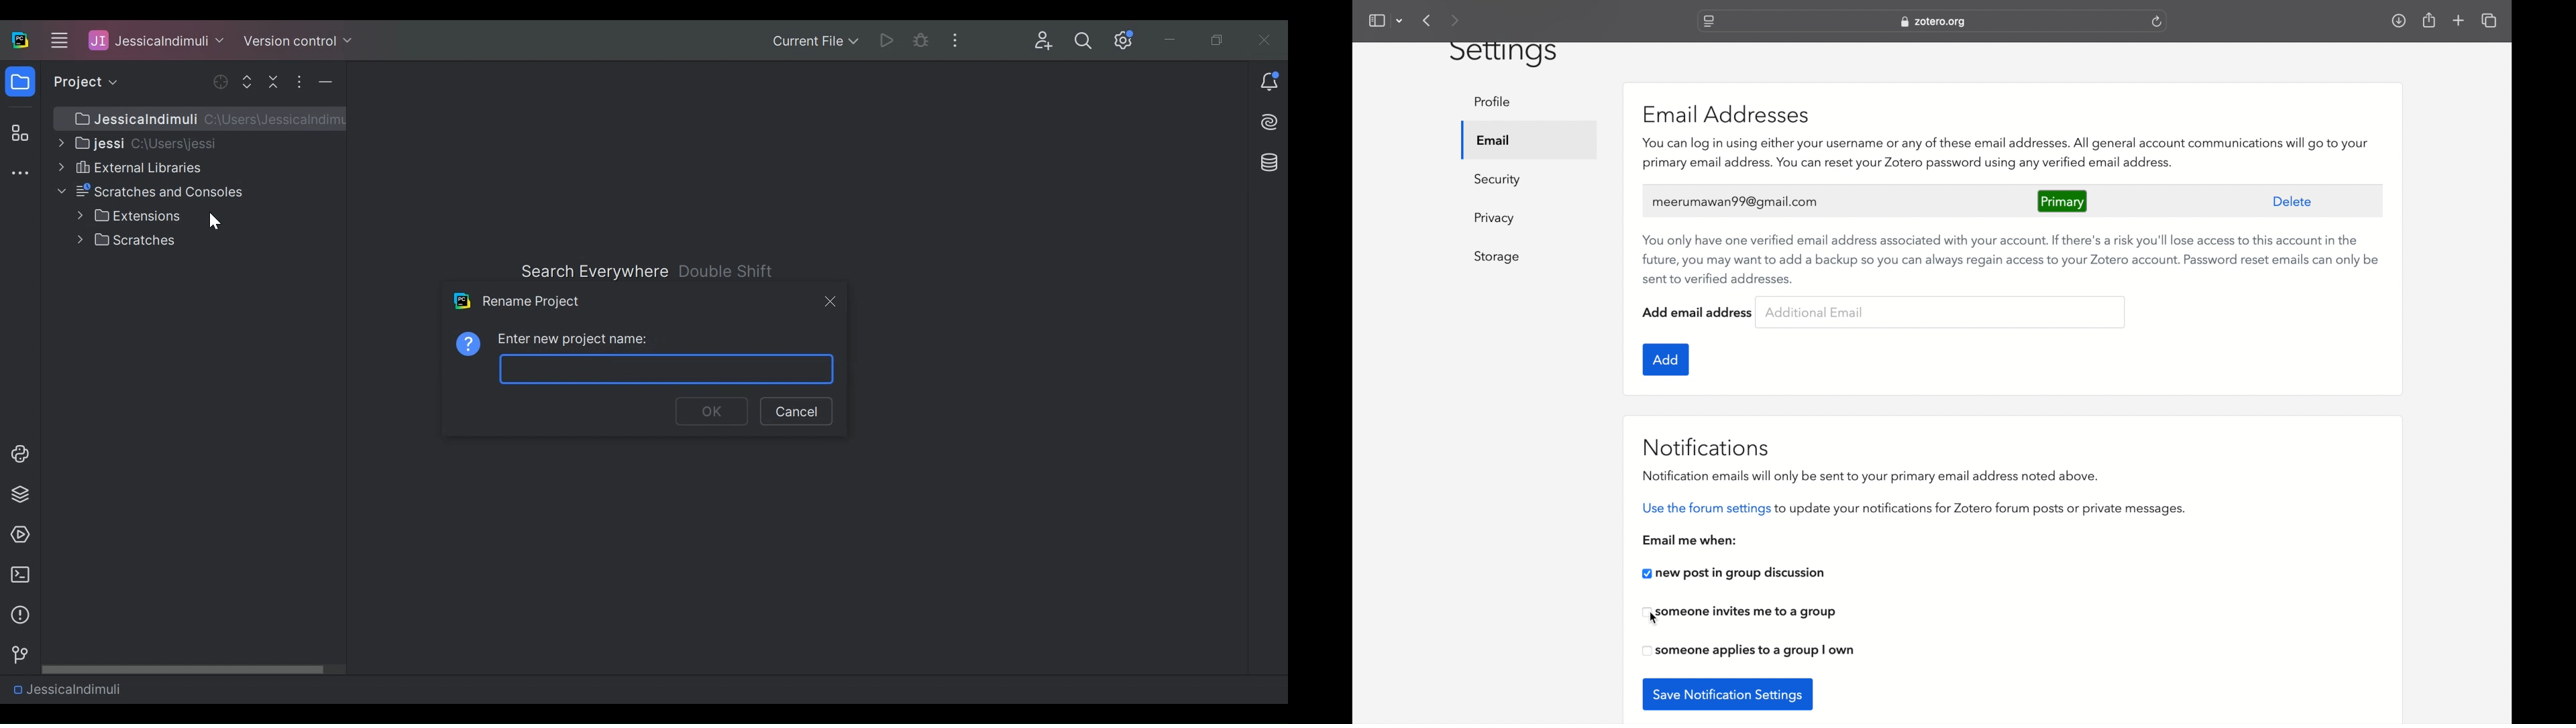 The width and height of the screenshot is (2576, 728). I want to click on website settings, so click(1708, 21).